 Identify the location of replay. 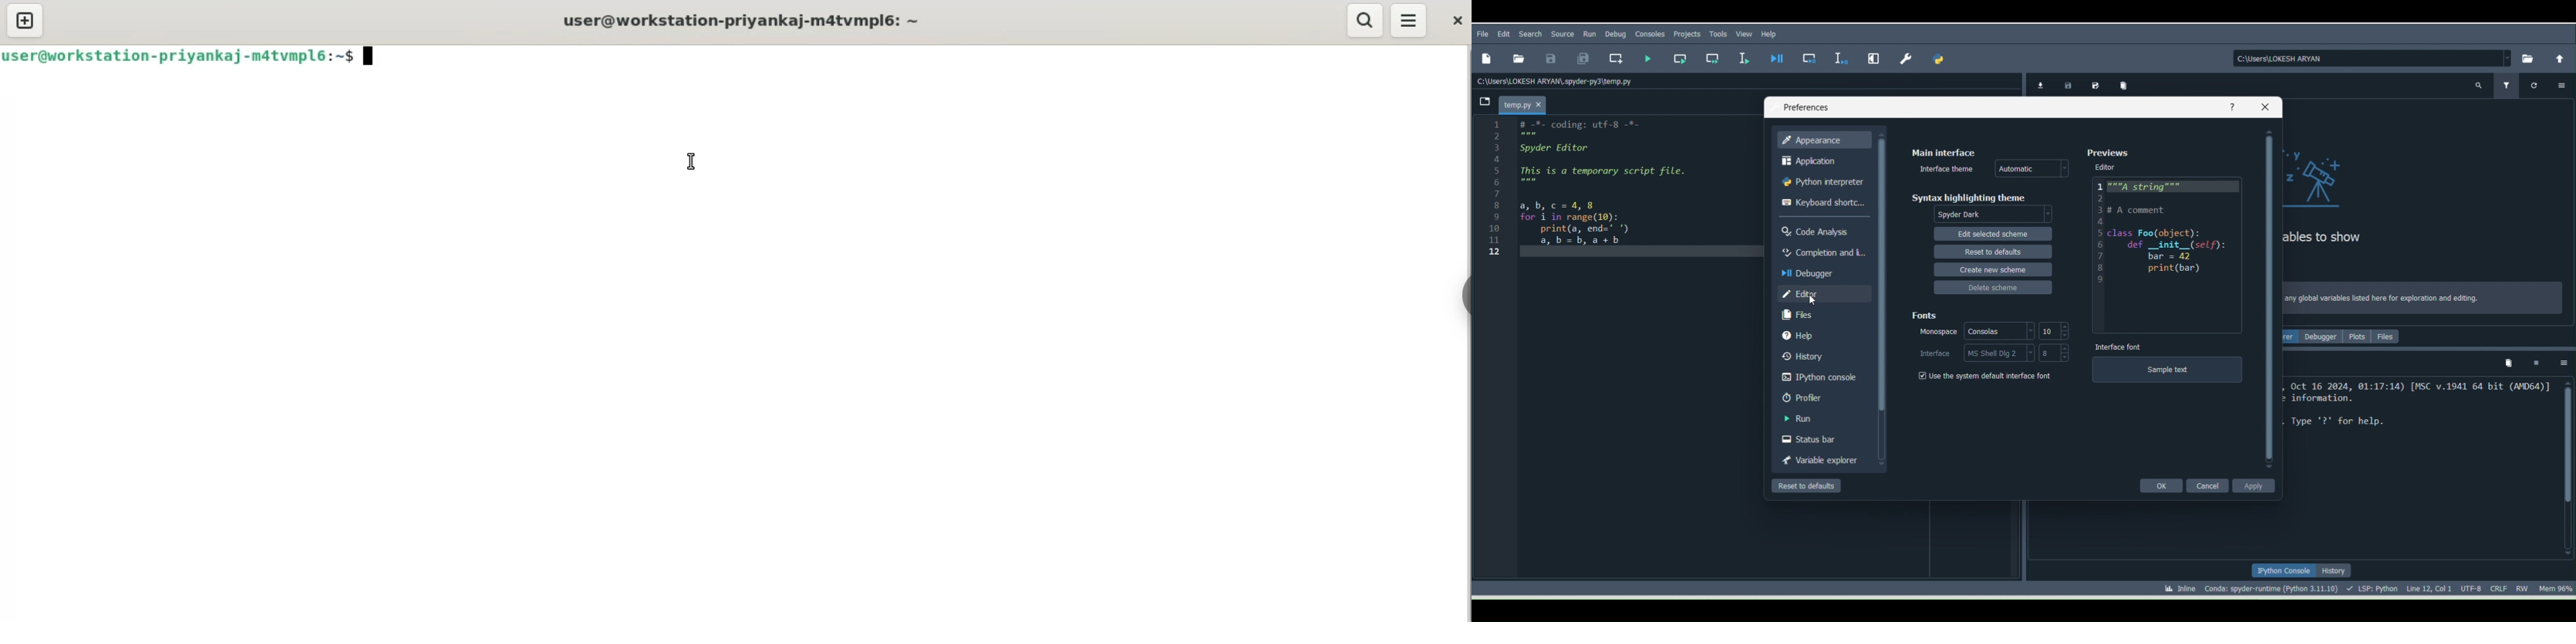
(2540, 82).